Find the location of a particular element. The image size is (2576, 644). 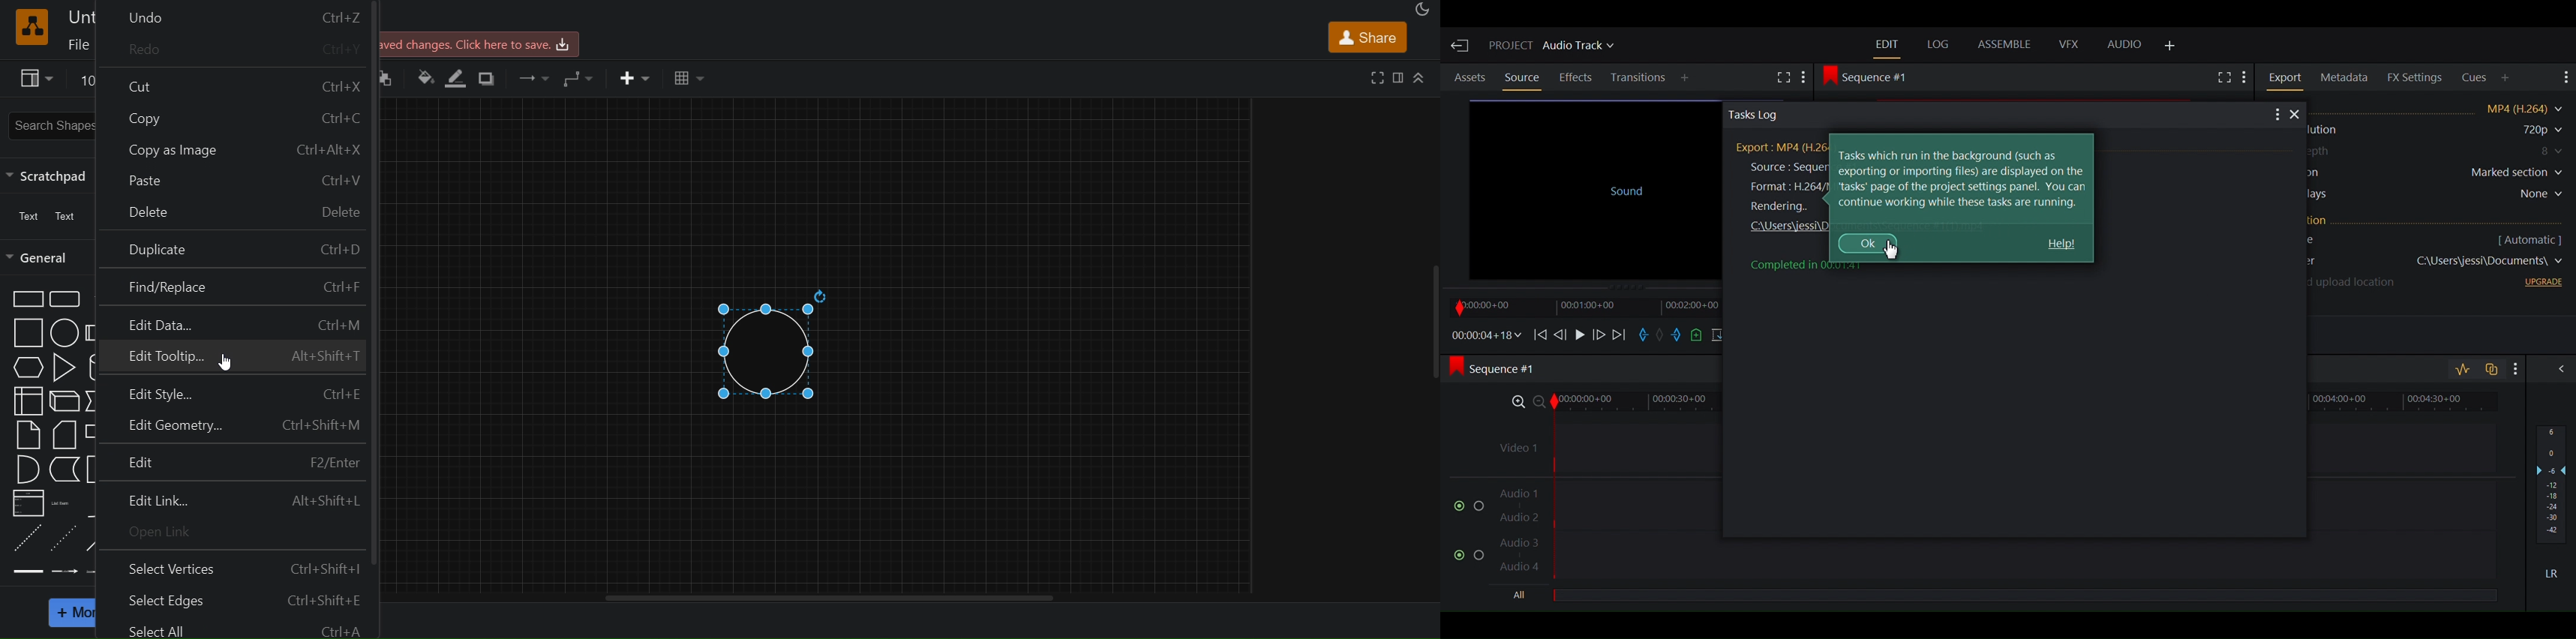

edit tooltip is located at coordinates (233, 358).